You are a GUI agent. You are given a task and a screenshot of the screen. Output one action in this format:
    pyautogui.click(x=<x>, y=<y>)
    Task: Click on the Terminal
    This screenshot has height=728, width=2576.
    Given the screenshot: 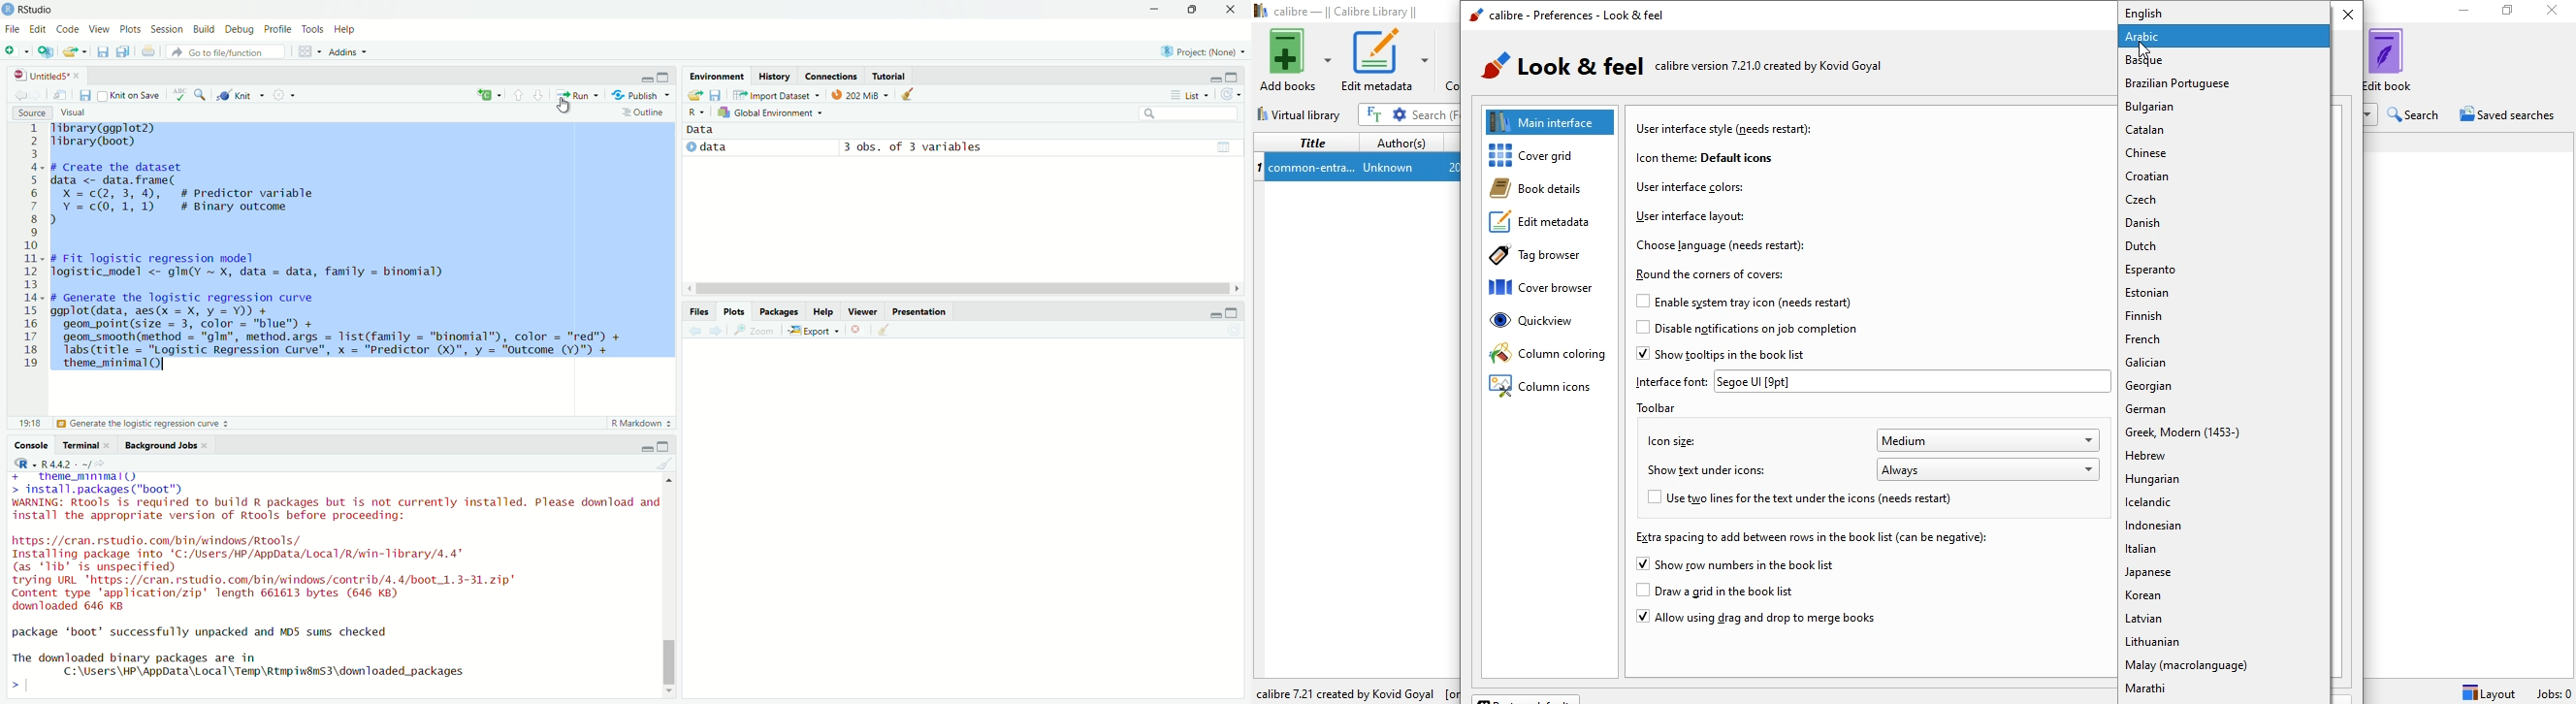 What is the action you would take?
    pyautogui.click(x=78, y=445)
    